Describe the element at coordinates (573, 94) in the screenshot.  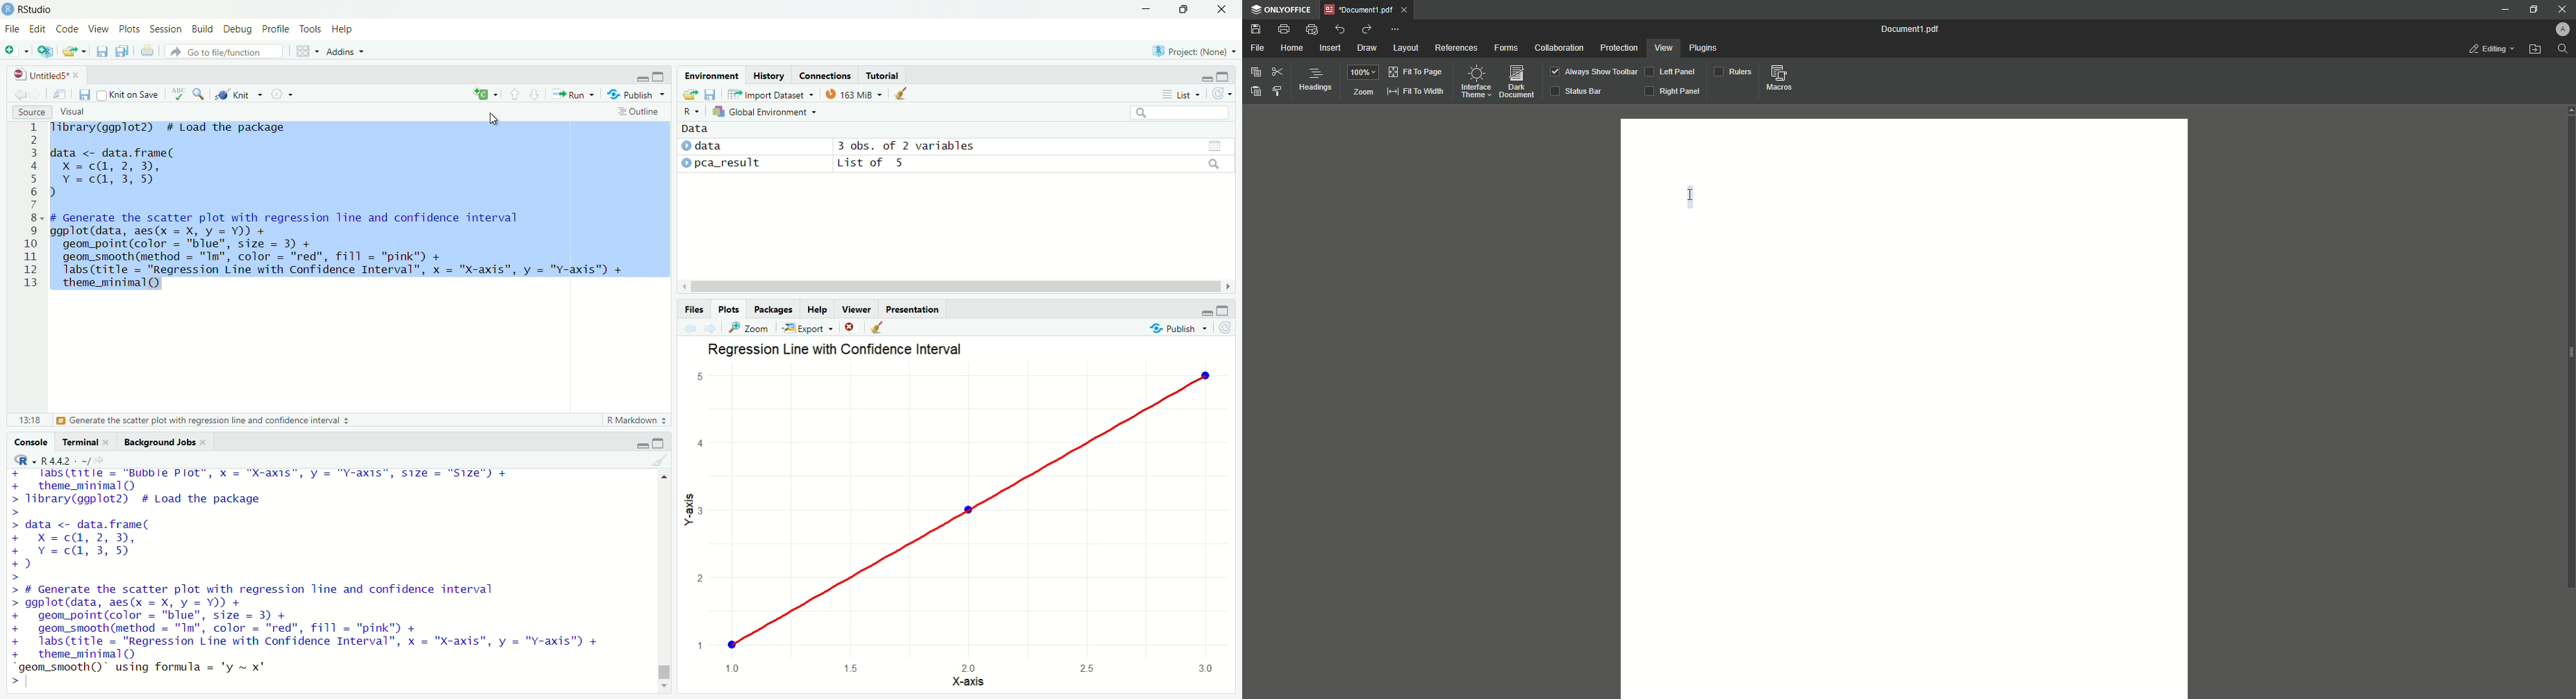
I see `Run` at that location.